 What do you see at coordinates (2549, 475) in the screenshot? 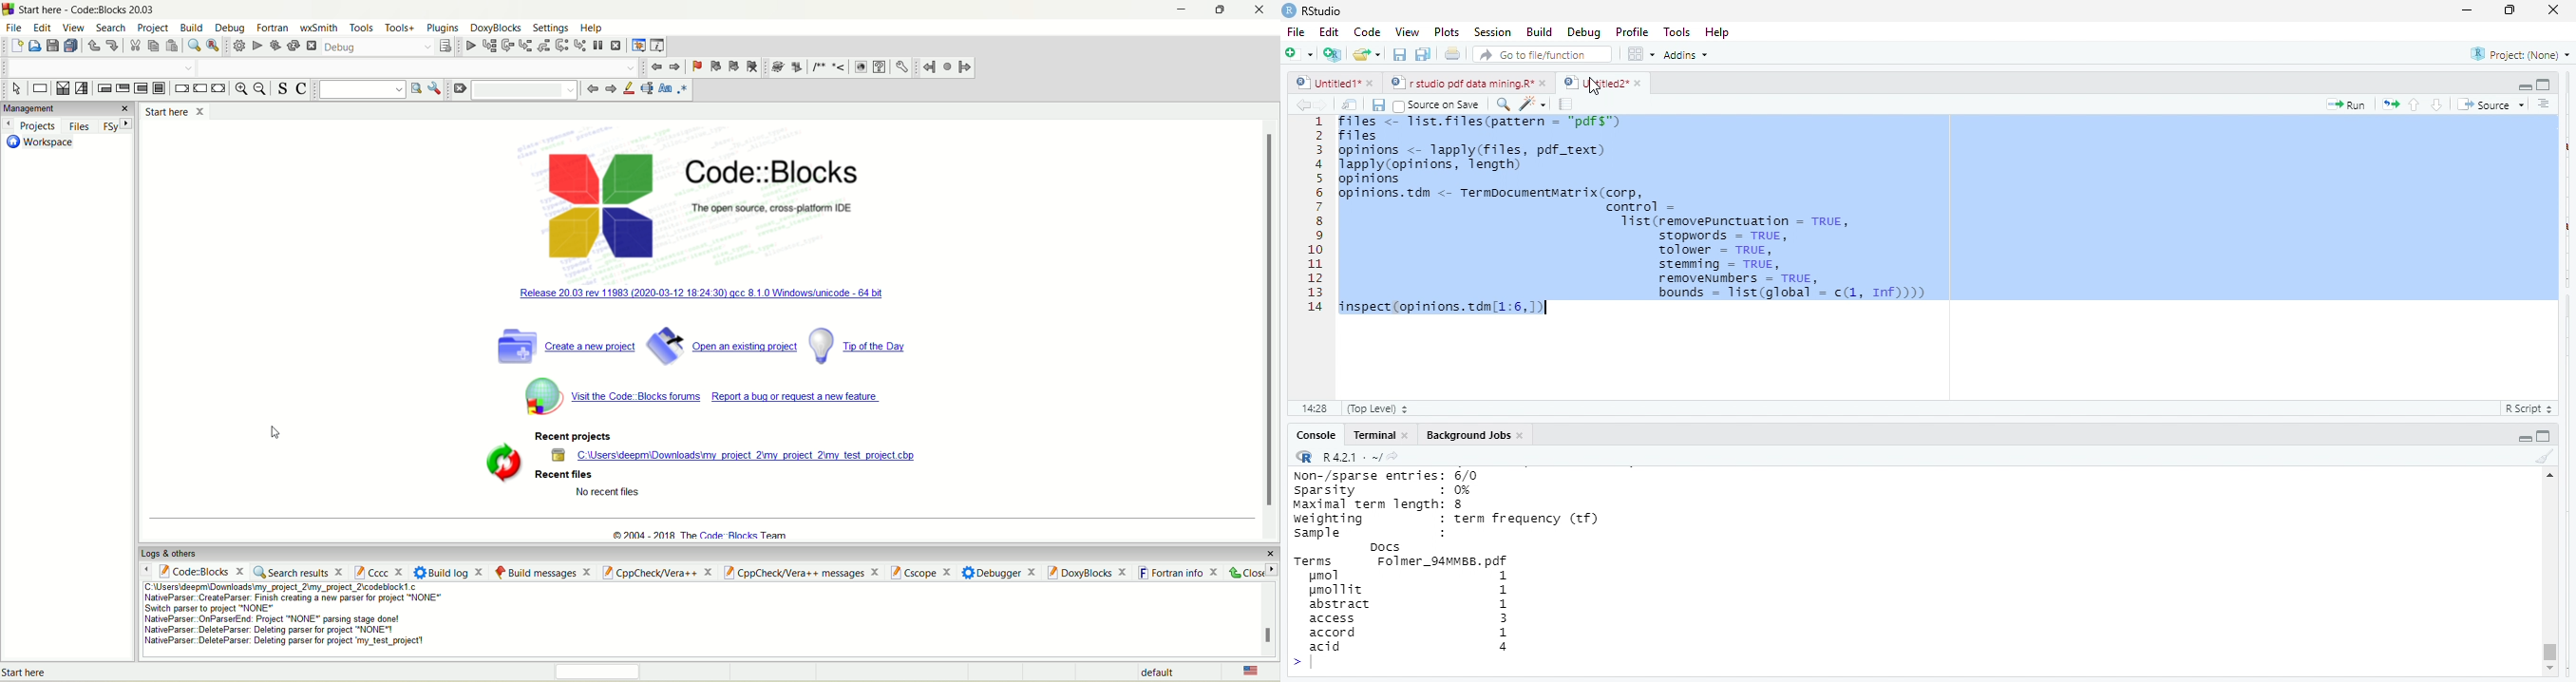
I see `scroll up` at bounding box center [2549, 475].